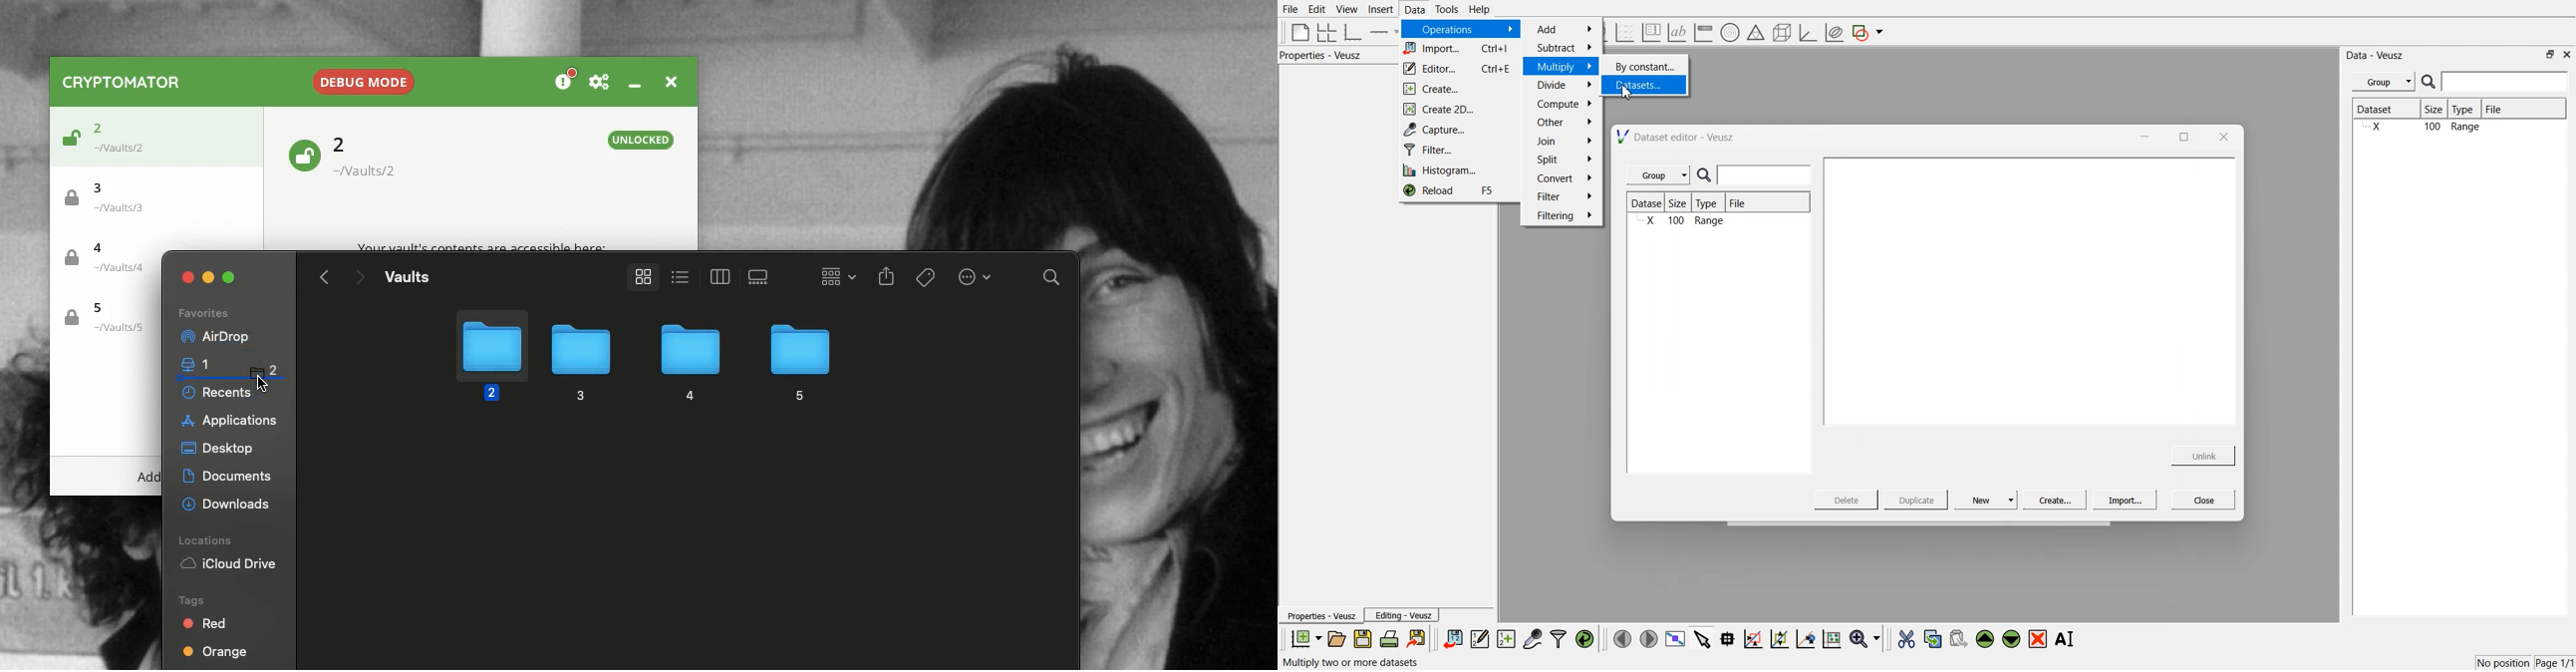  What do you see at coordinates (2376, 55) in the screenshot?
I see `Data - Veusz` at bounding box center [2376, 55].